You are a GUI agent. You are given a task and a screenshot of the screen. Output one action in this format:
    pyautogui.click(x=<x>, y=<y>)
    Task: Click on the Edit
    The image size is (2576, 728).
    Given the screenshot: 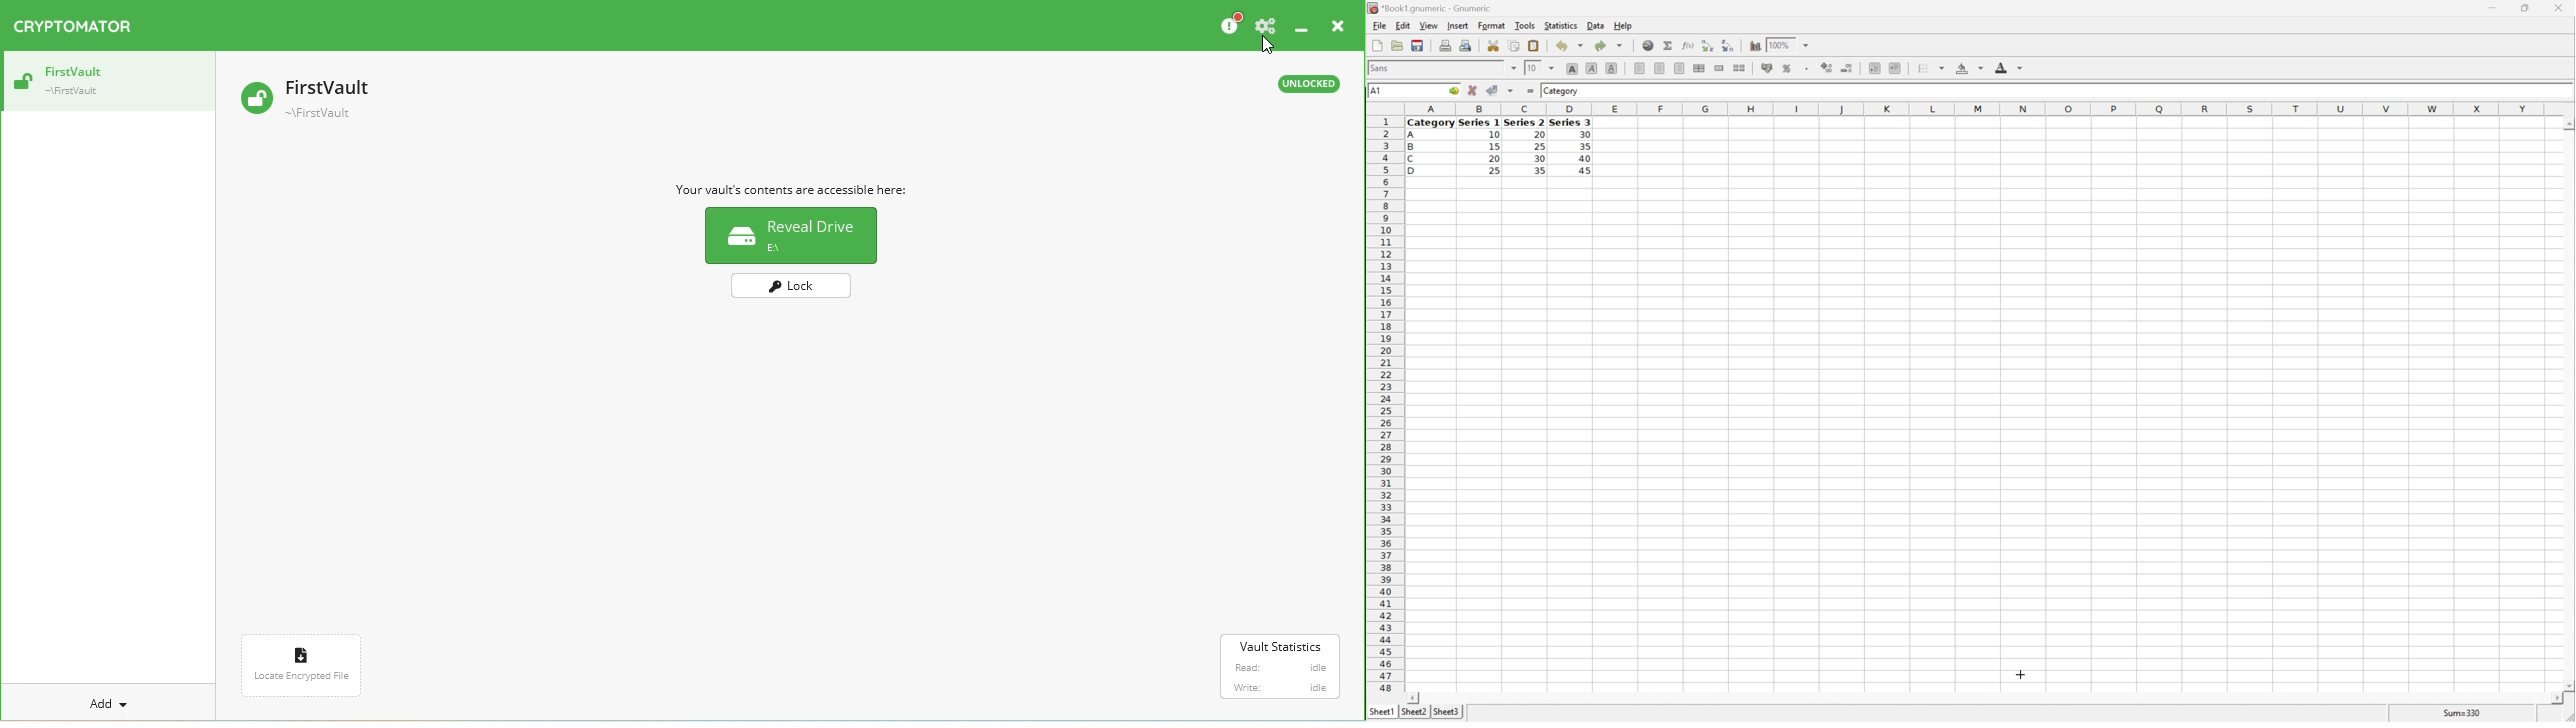 What is the action you would take?
    pyautogui.click(x=1403, y=25)
    